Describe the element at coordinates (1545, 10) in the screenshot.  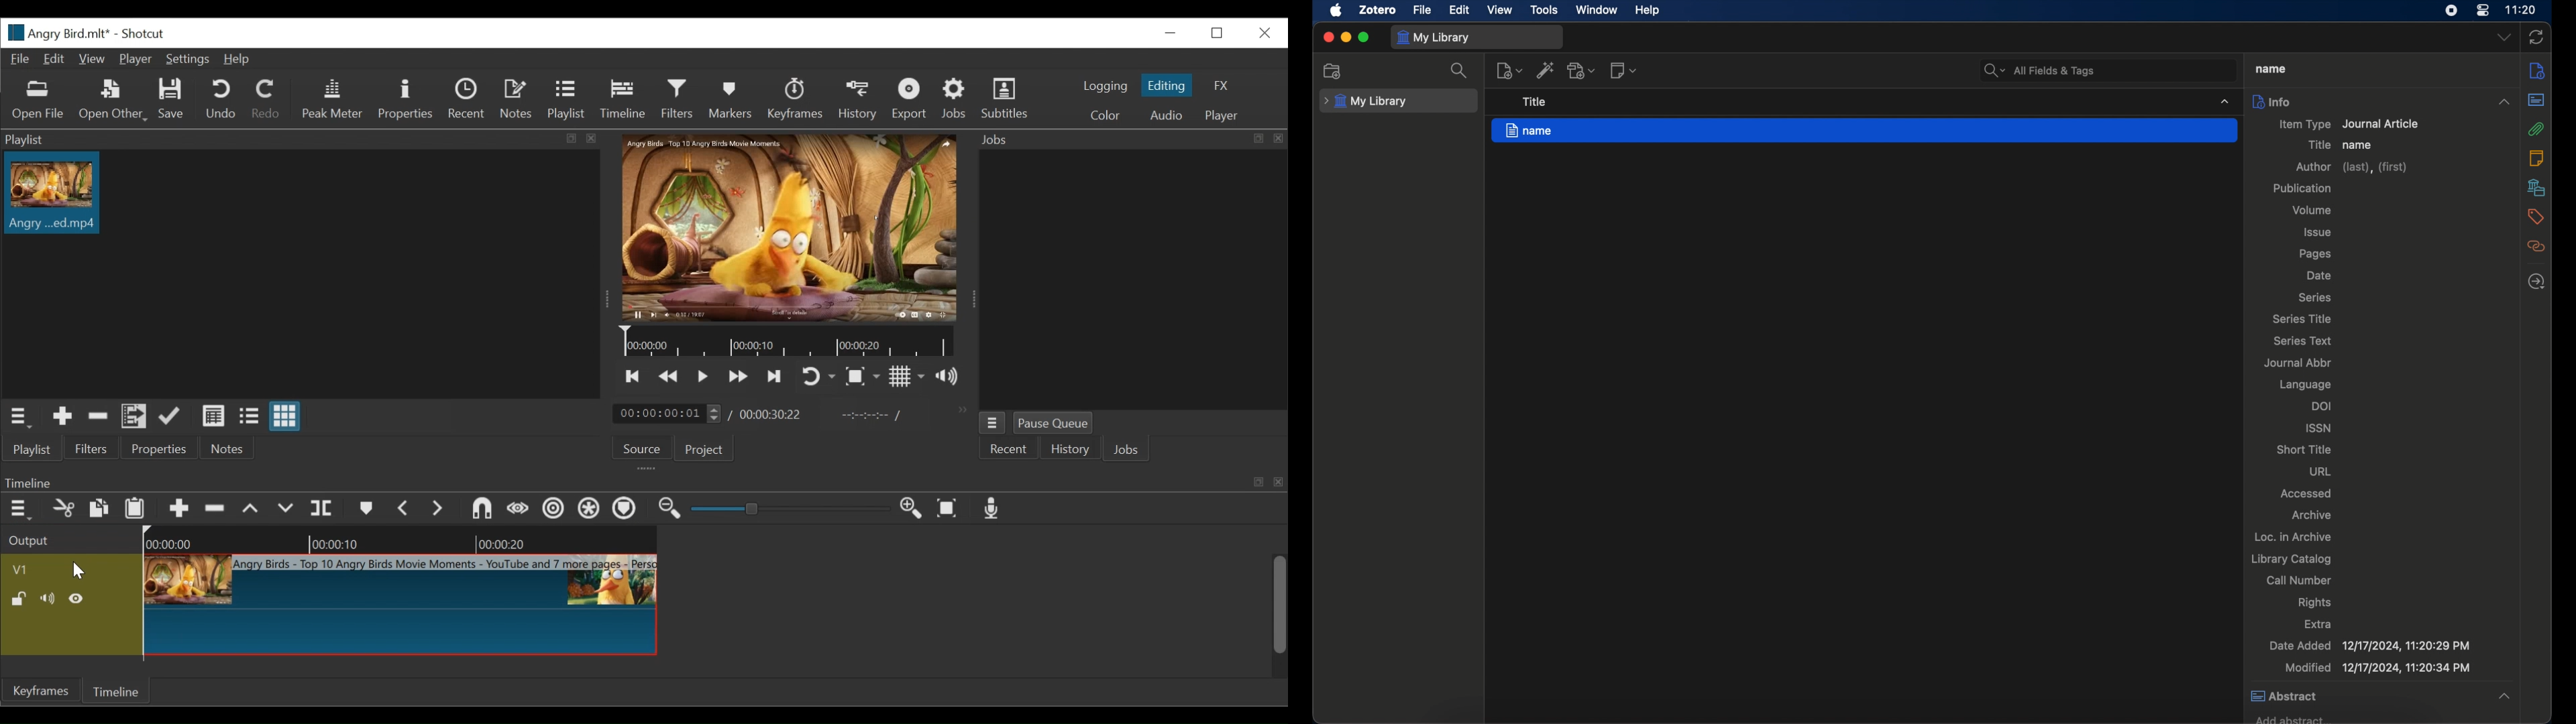
I see `tools` at that location.